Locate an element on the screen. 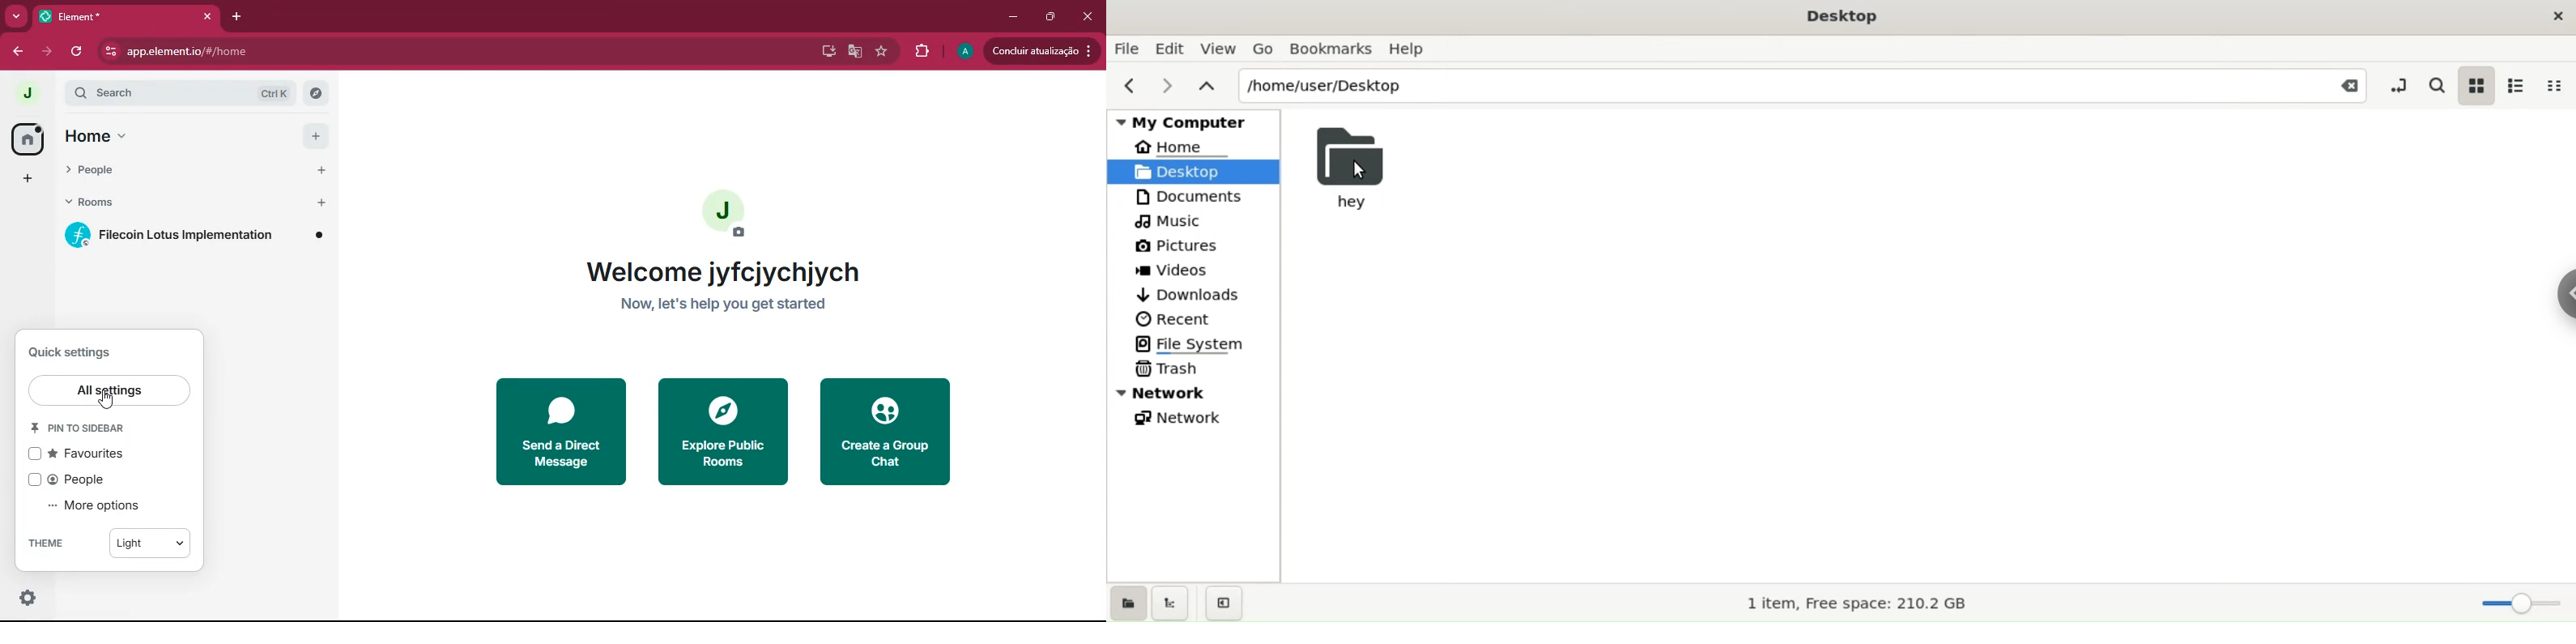  add button is located at coordinates (314, 134).